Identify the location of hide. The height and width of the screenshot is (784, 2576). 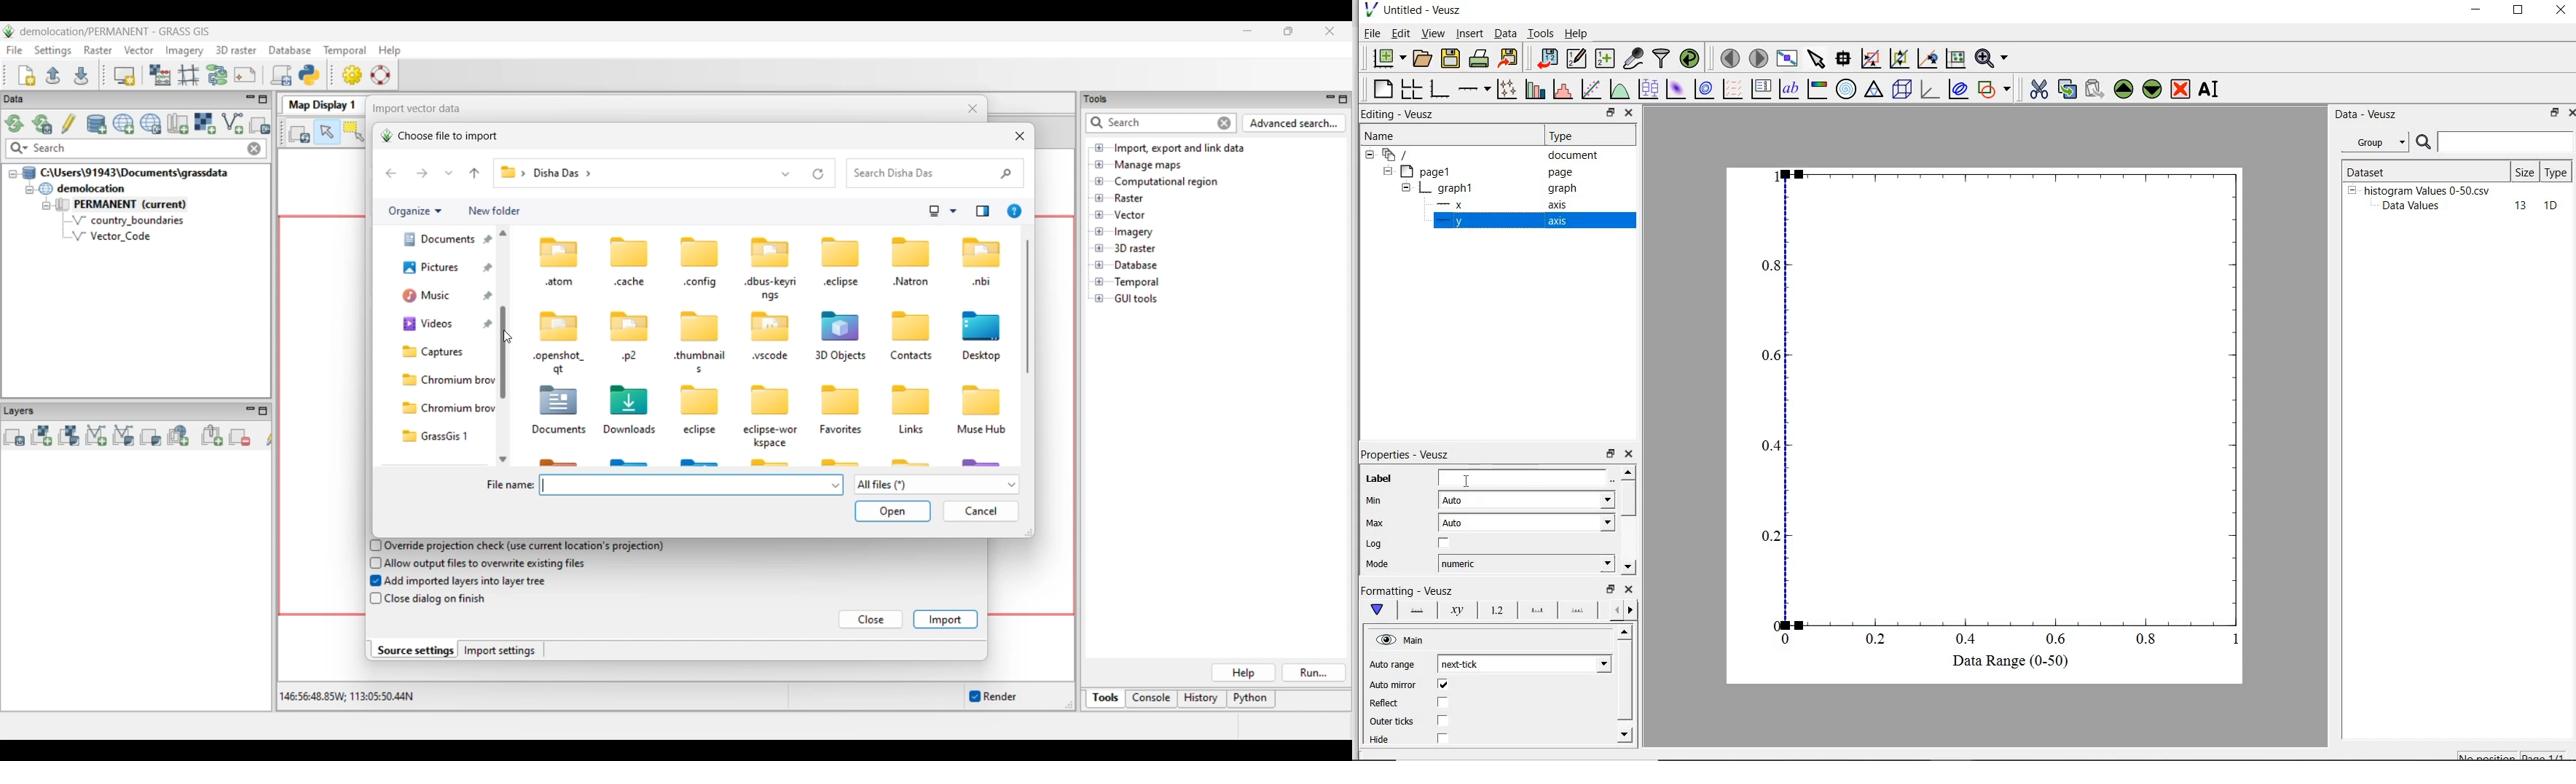
(1406, 189).